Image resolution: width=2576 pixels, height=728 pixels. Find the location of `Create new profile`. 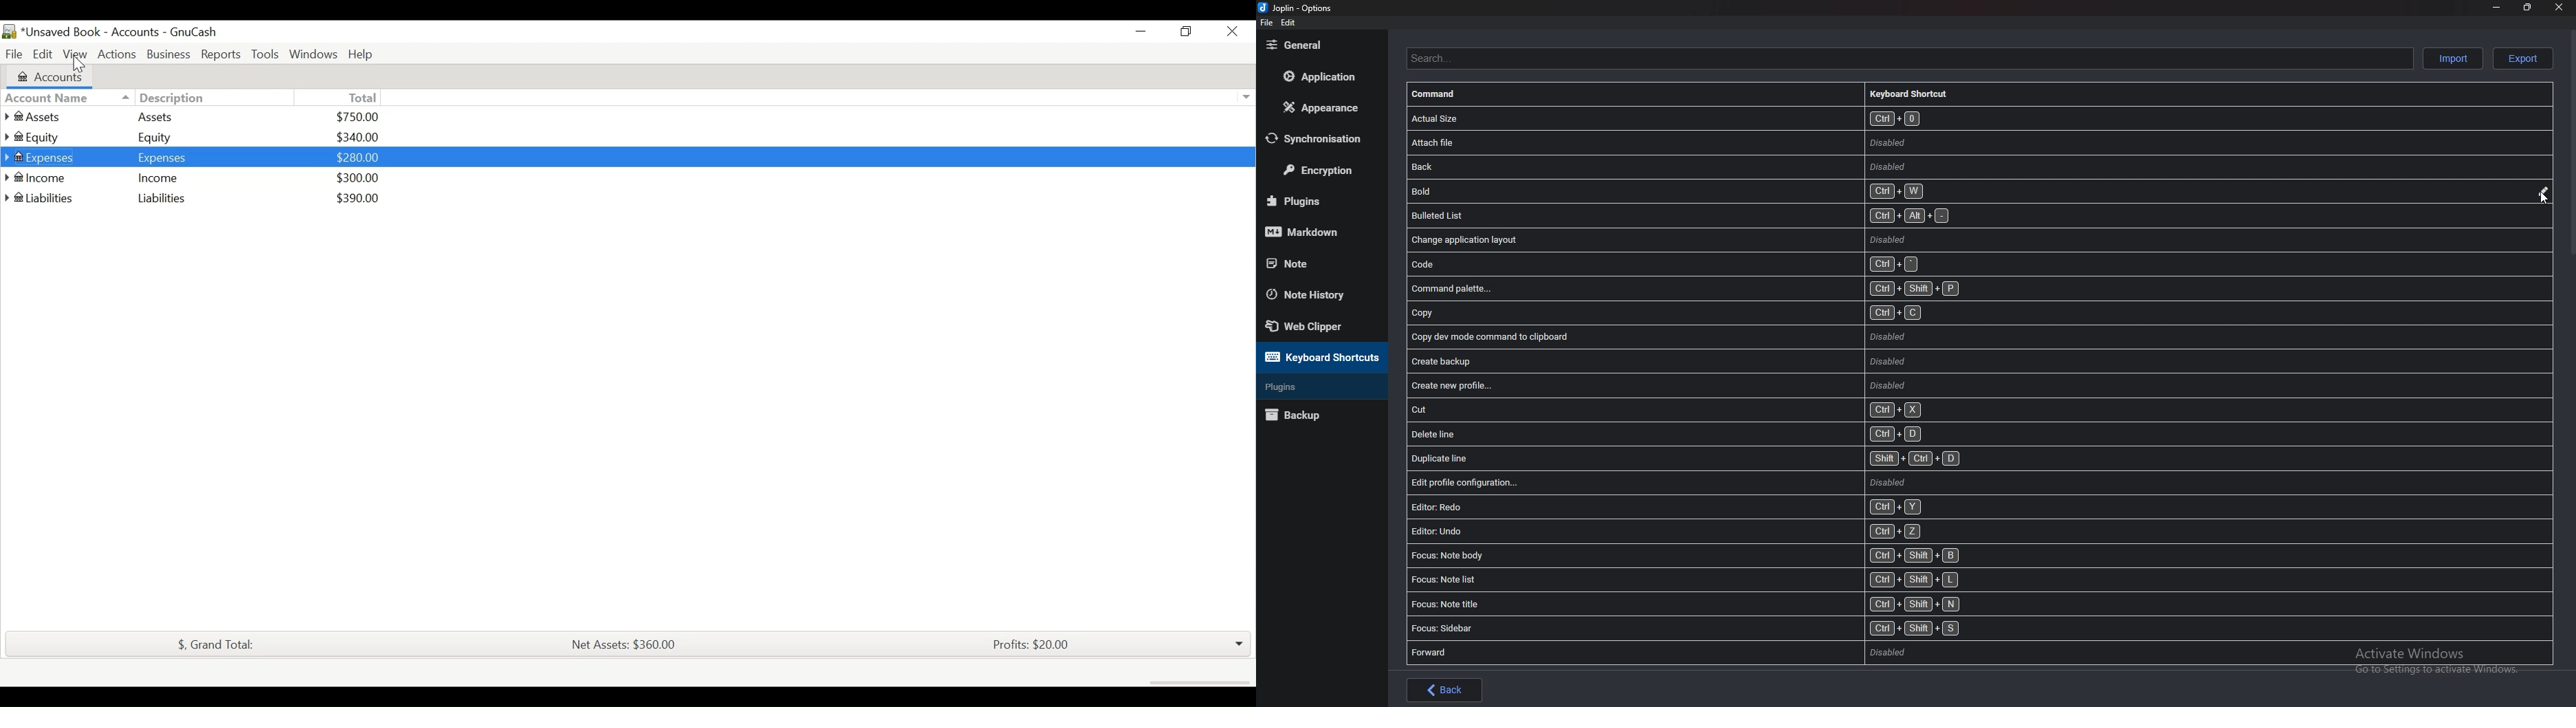

Create new profile is located at coordinates (1664, 386).